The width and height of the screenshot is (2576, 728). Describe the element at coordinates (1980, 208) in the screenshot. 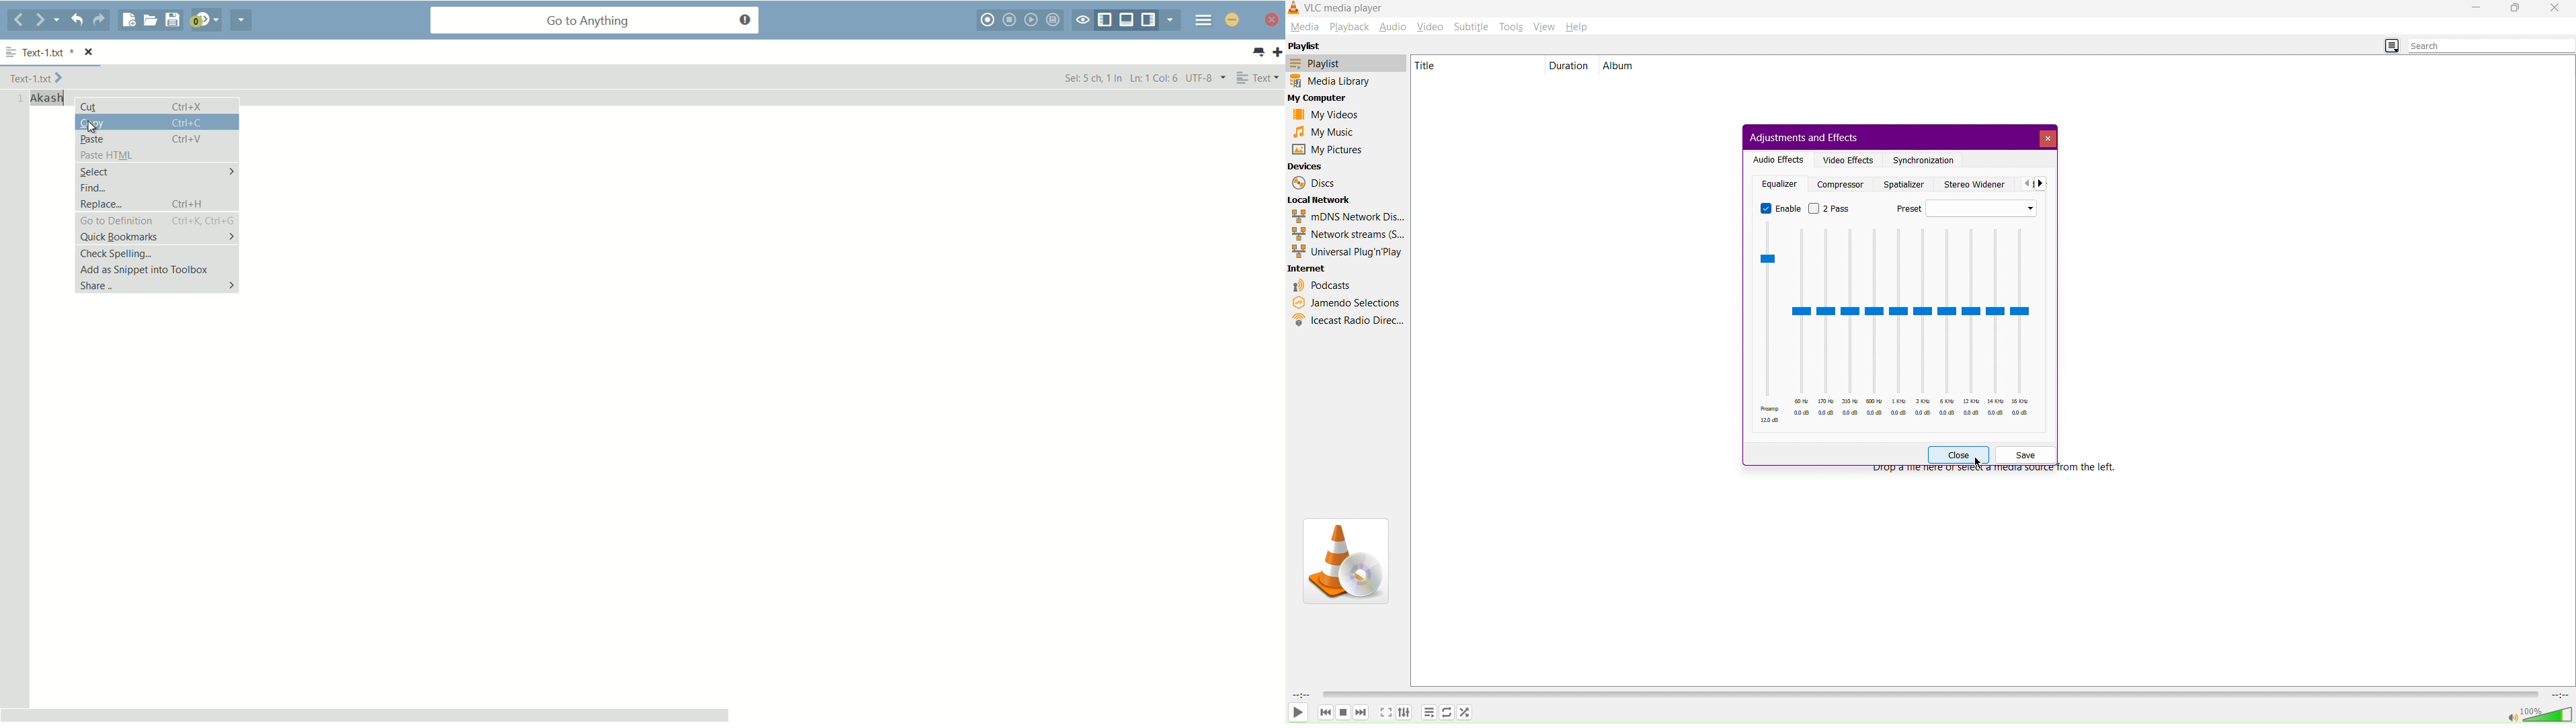

I see `Preset` at that location.